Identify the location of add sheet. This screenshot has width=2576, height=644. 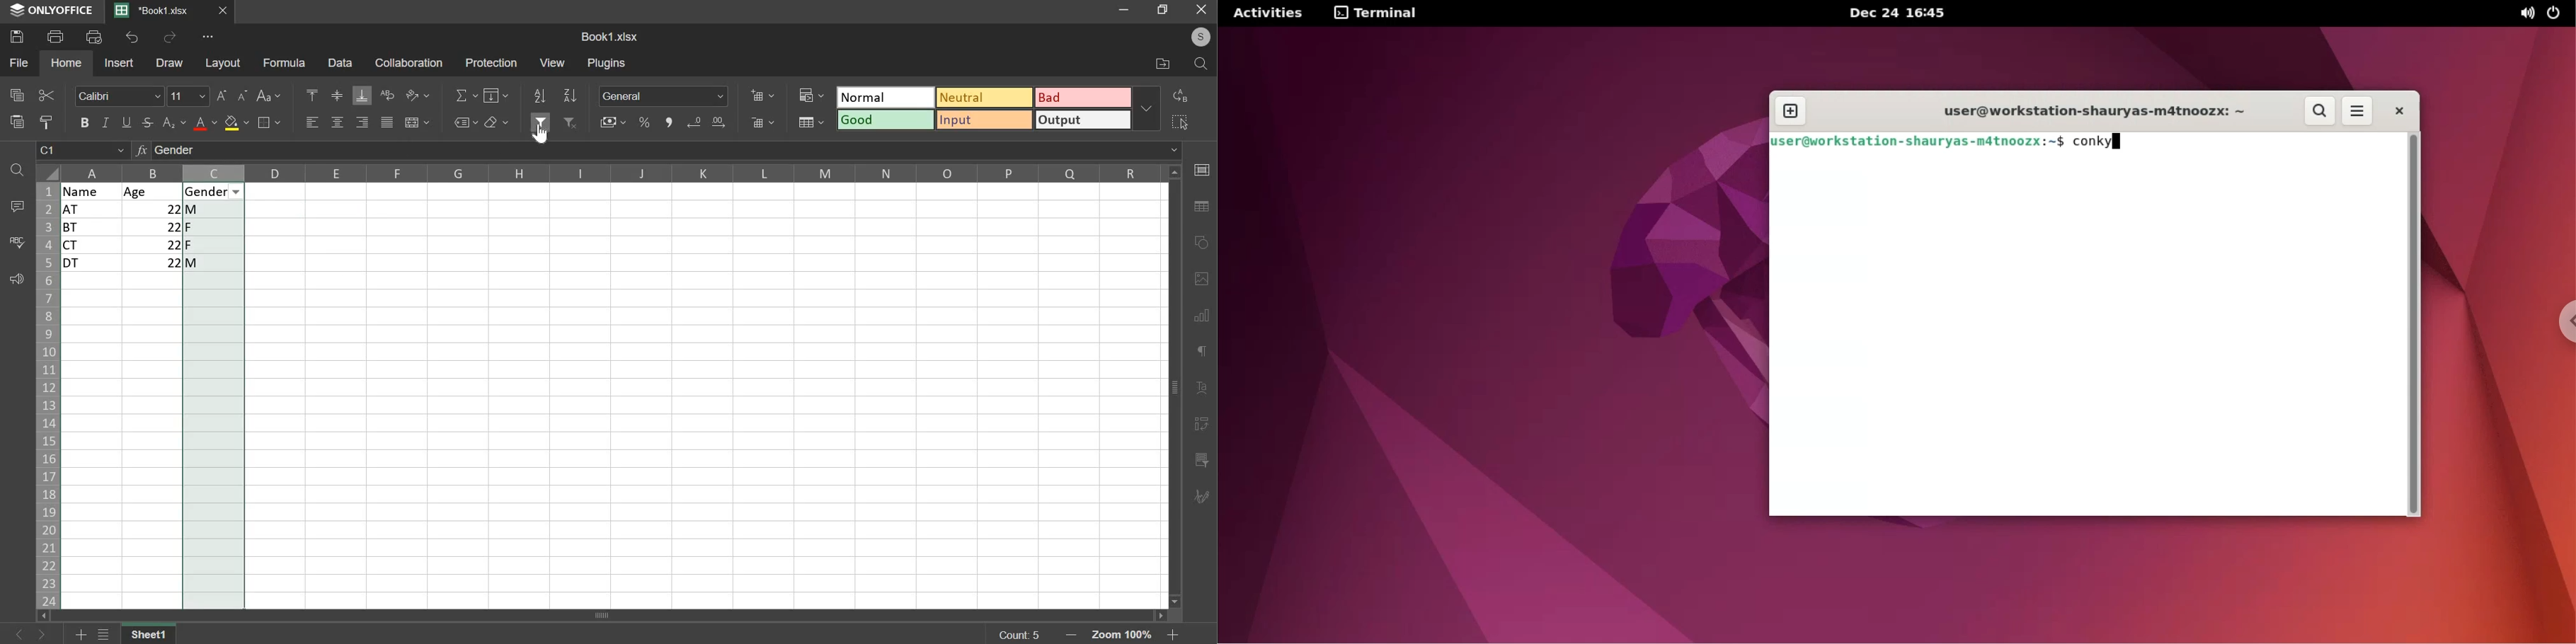
(82, 633).